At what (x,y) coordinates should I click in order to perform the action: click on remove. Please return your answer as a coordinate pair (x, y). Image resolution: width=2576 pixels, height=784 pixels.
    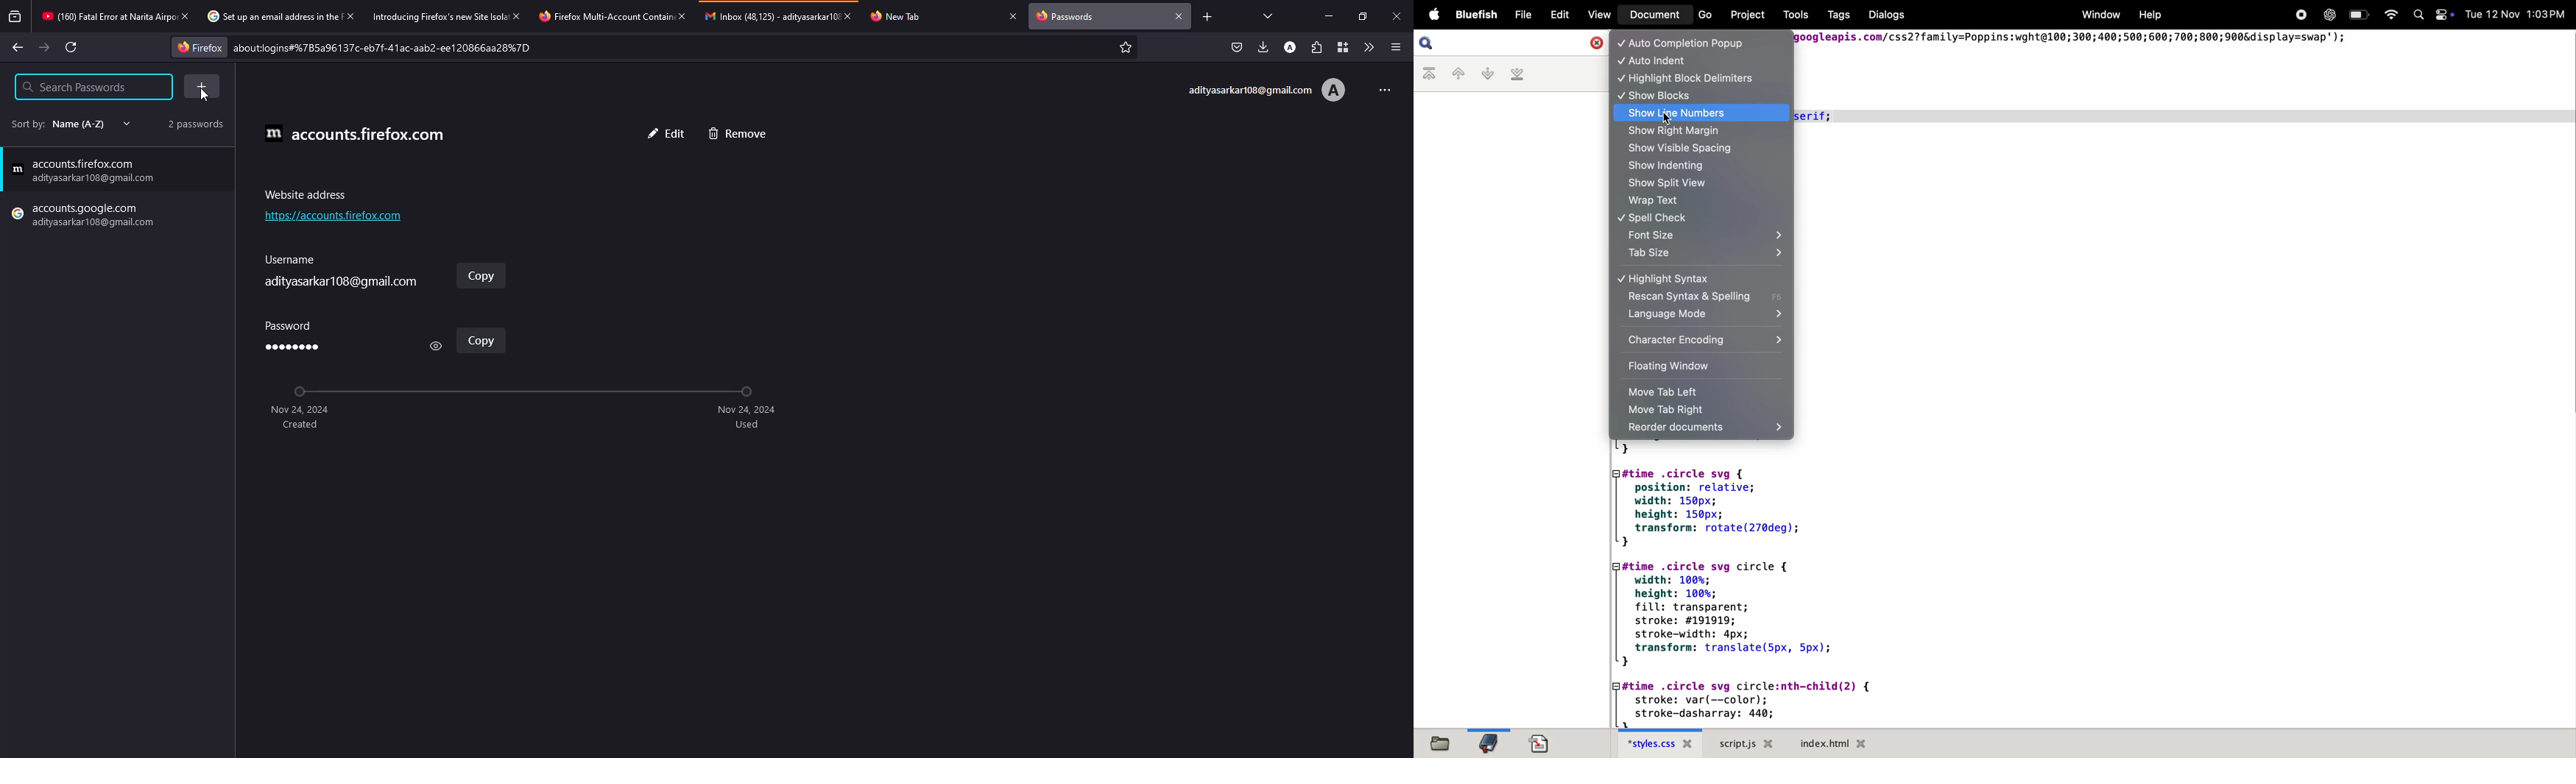
    Looking at the image, I should click on (738, 134).